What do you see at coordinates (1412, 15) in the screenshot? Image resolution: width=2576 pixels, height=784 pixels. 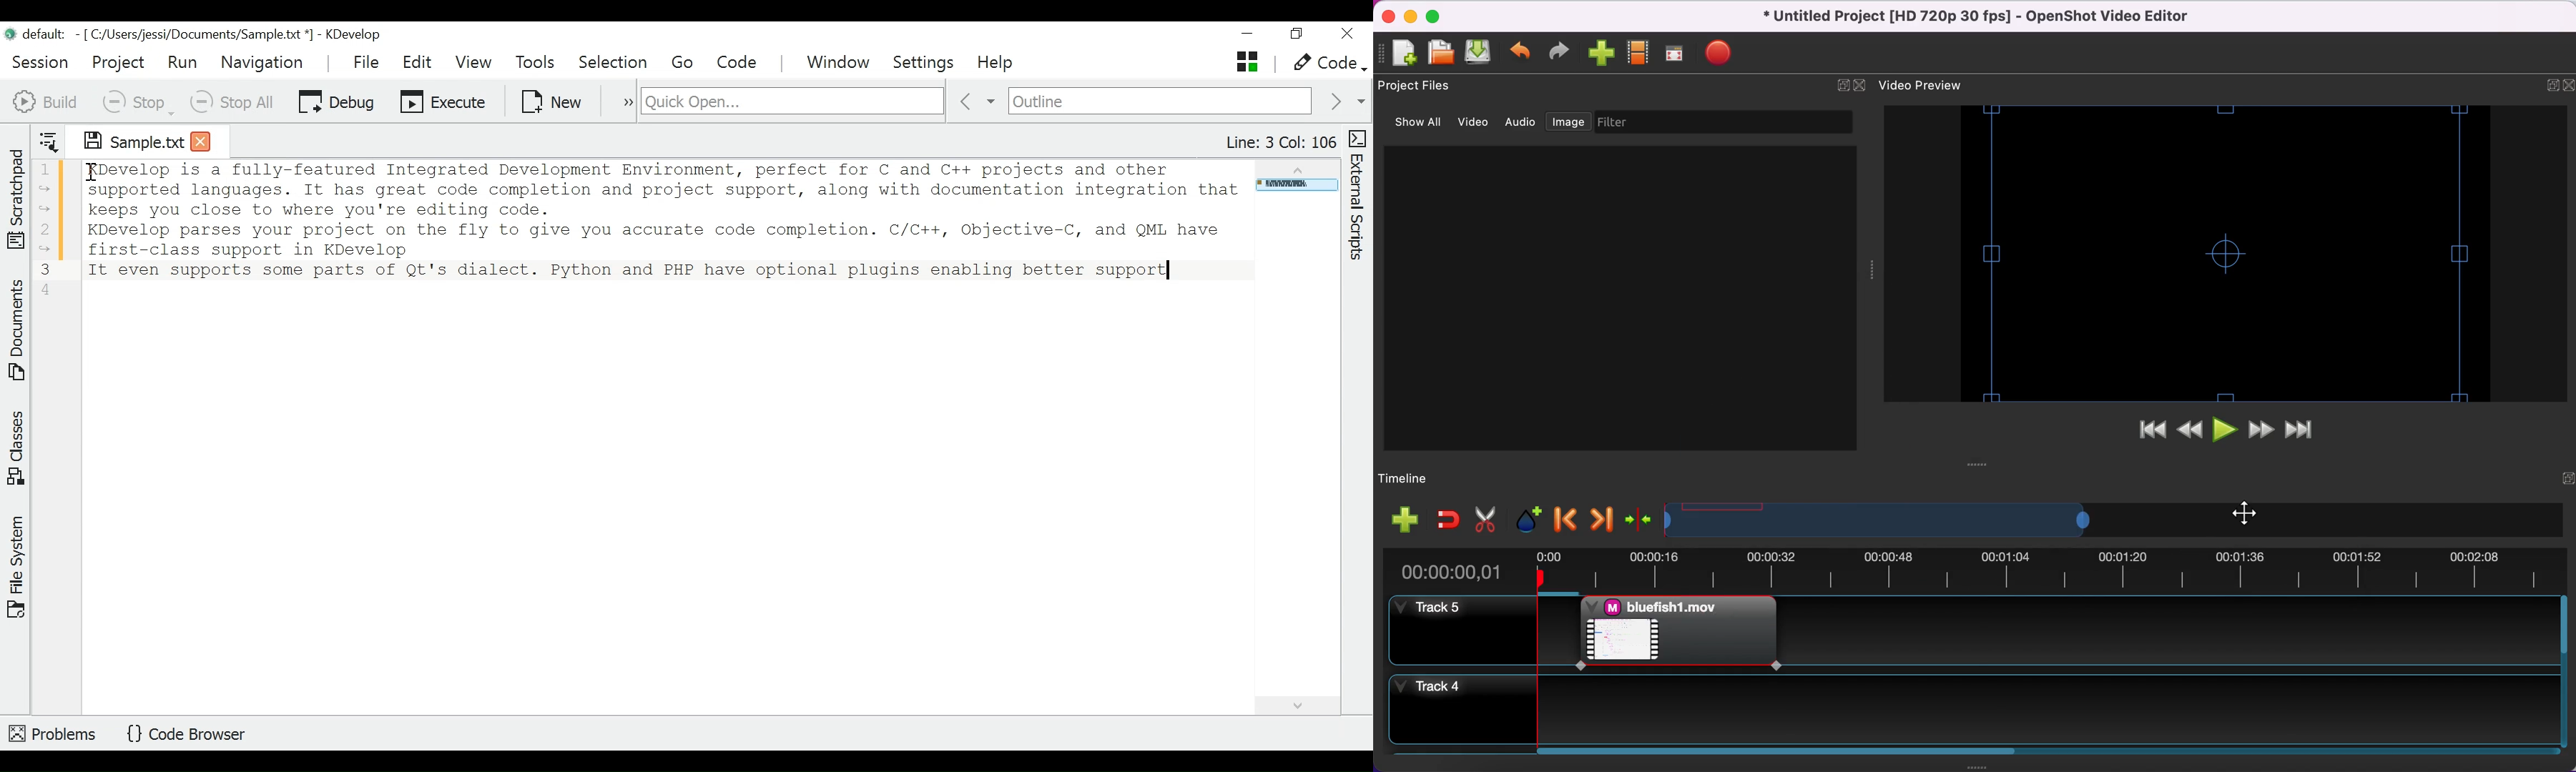 I see `minimize` at bounding box center [1412, 15].